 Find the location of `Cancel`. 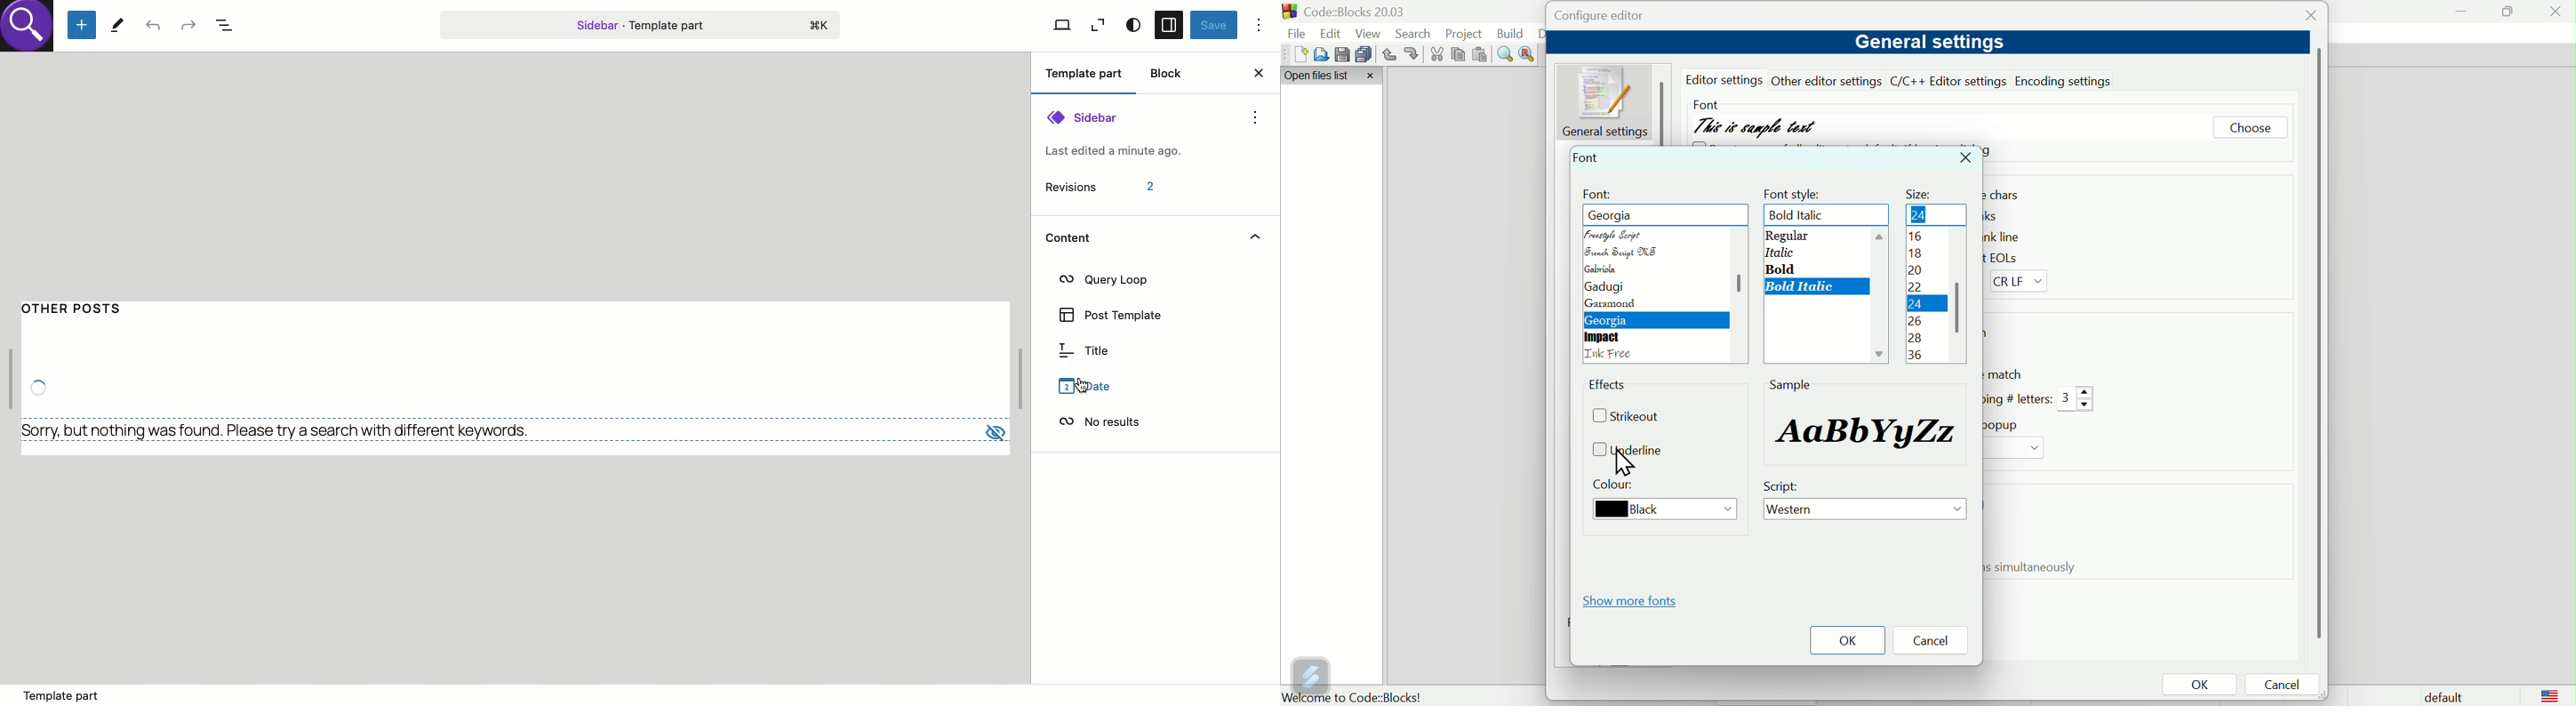

Cancel is located at coordinates (1936, 642).